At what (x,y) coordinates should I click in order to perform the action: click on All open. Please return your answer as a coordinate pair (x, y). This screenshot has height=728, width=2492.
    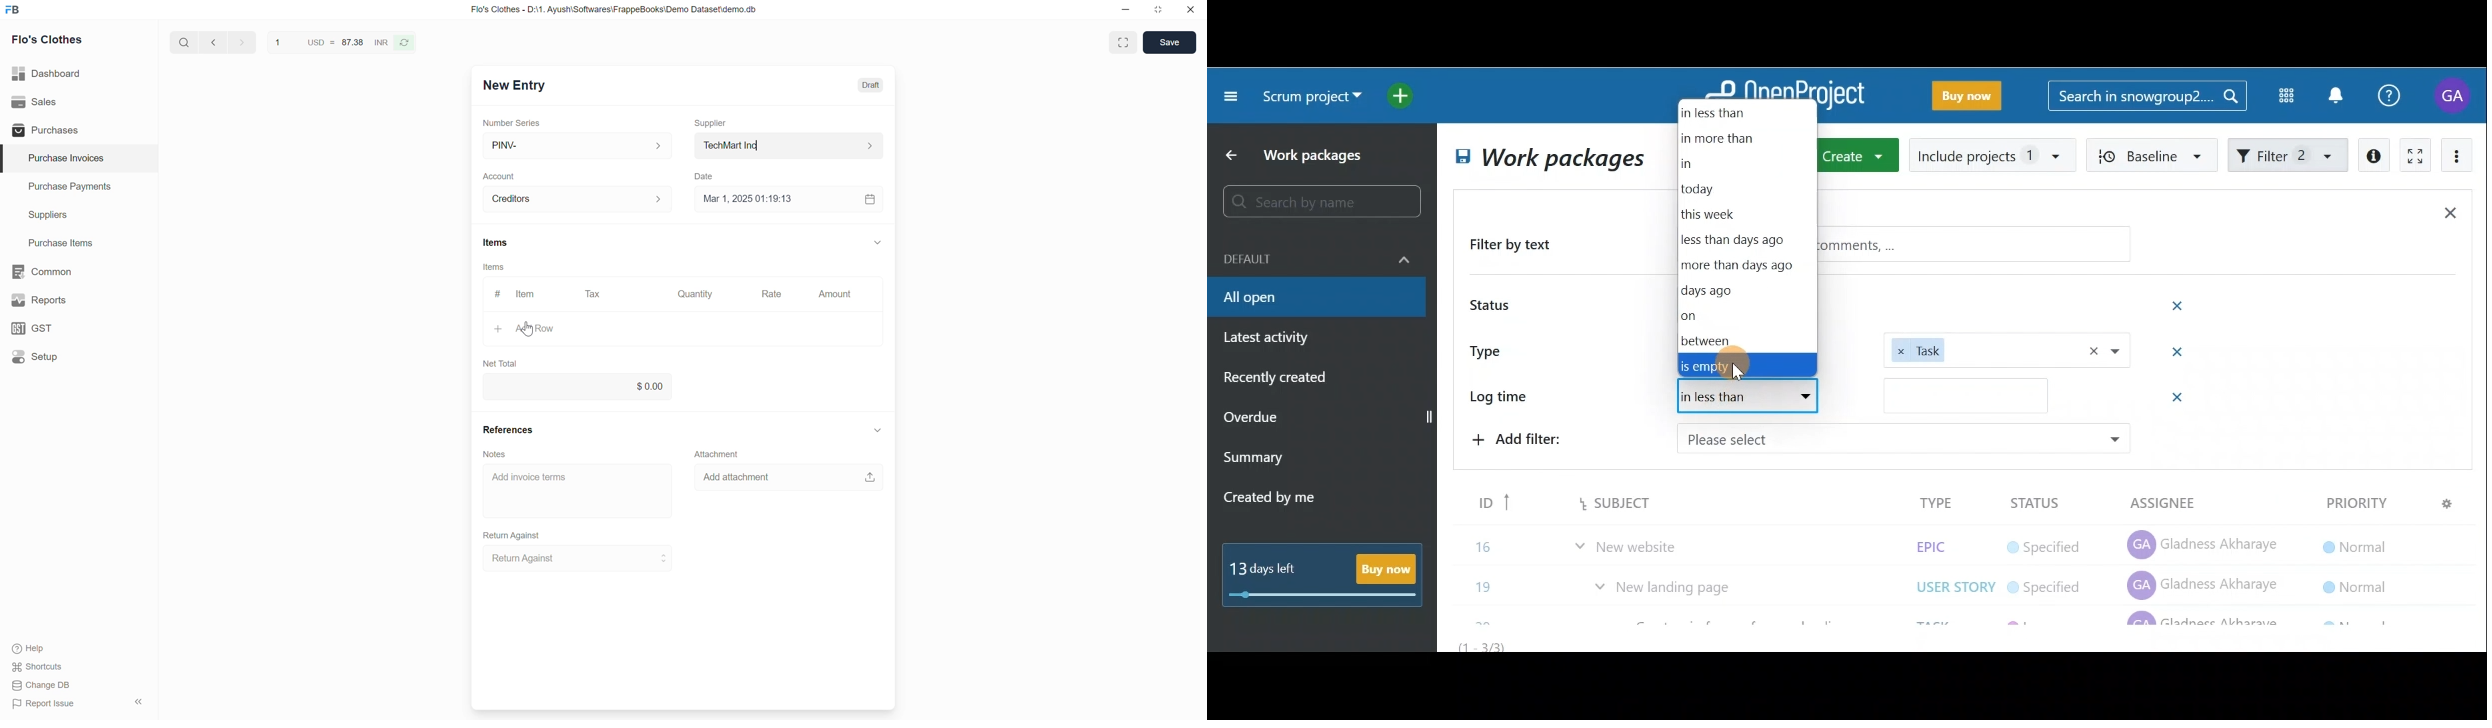
    Looking at the image, I should click on (1315, 298).